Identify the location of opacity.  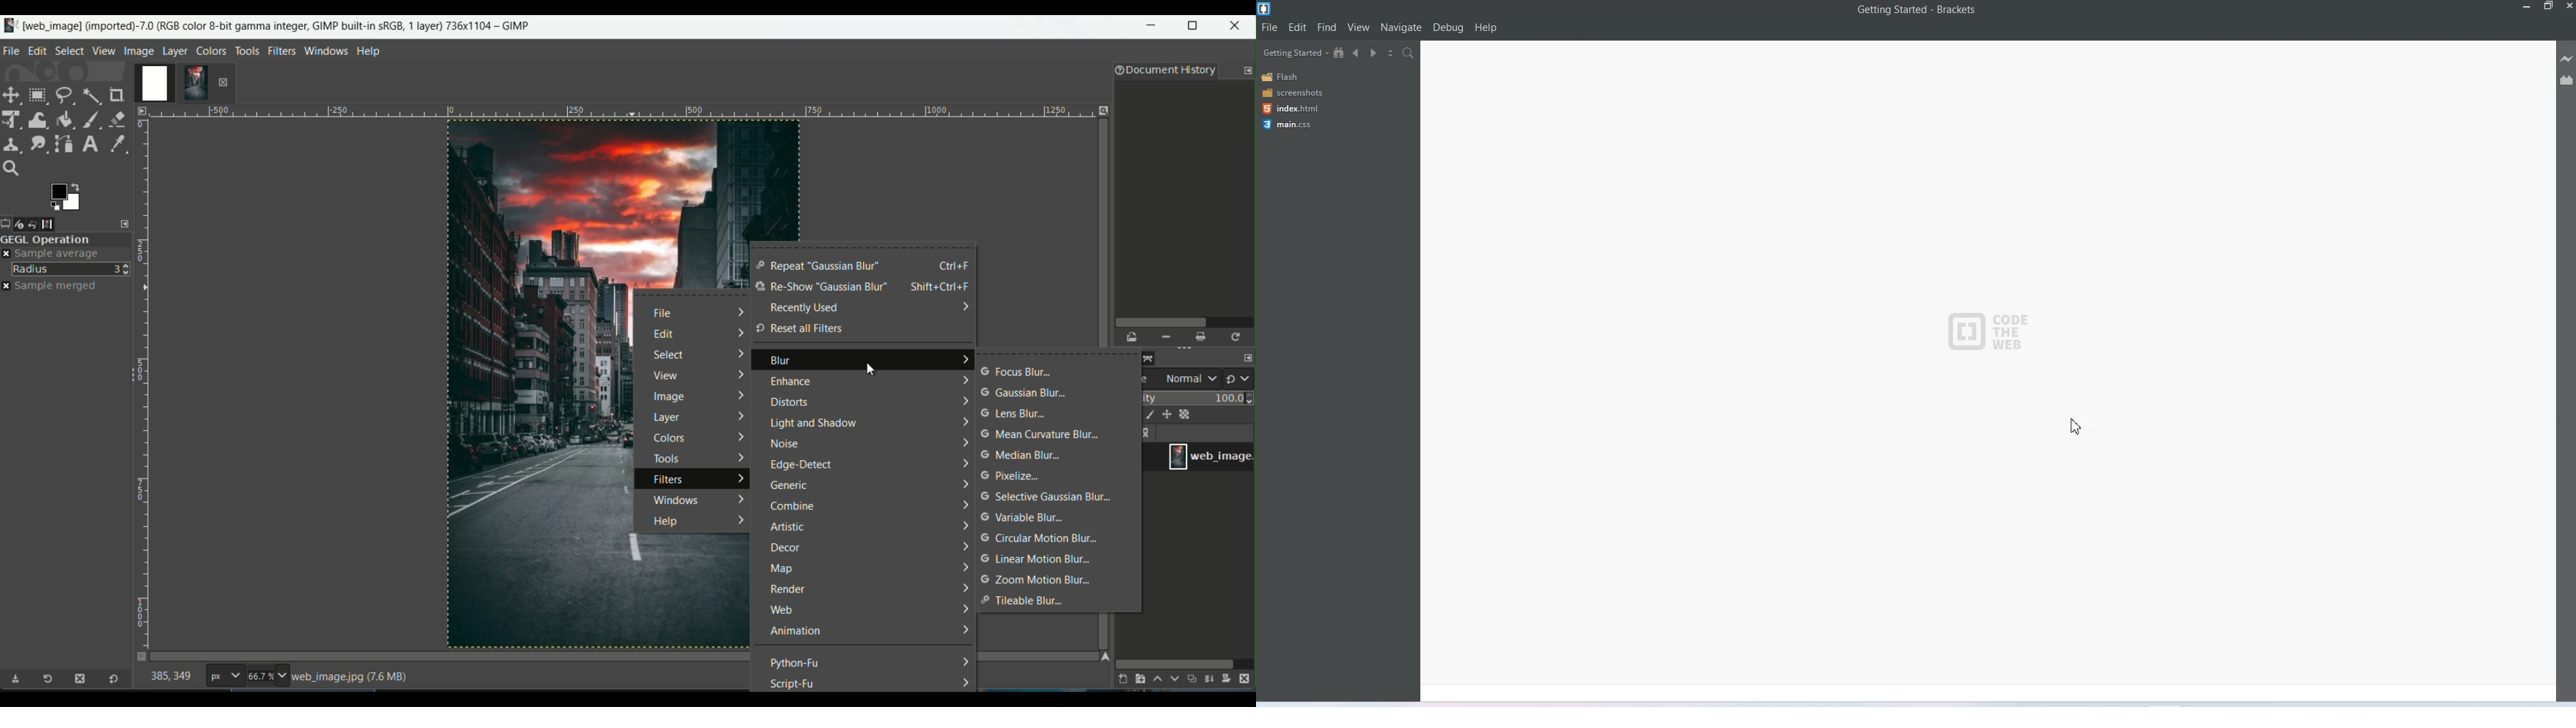
(1198, 397).